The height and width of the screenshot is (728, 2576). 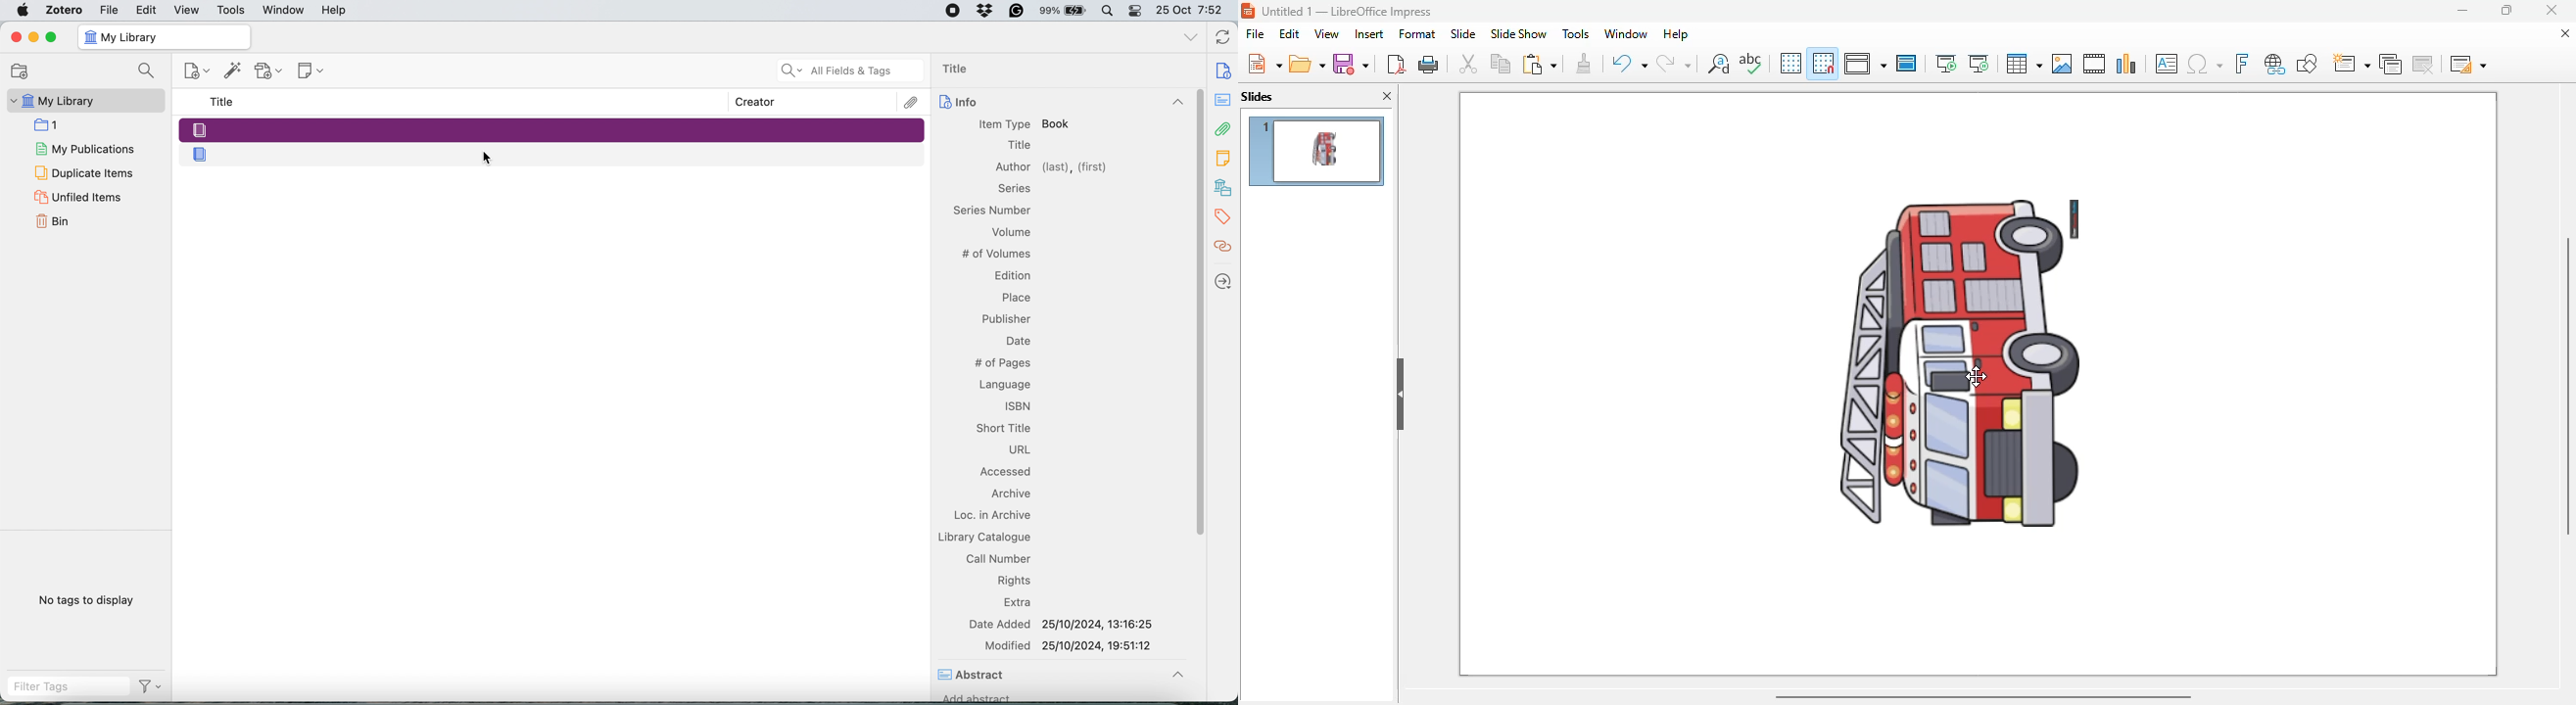 What do you see at coordinates (33, 37) in the screenshot?
I see `Minimize` at bounding box center [33, 37].